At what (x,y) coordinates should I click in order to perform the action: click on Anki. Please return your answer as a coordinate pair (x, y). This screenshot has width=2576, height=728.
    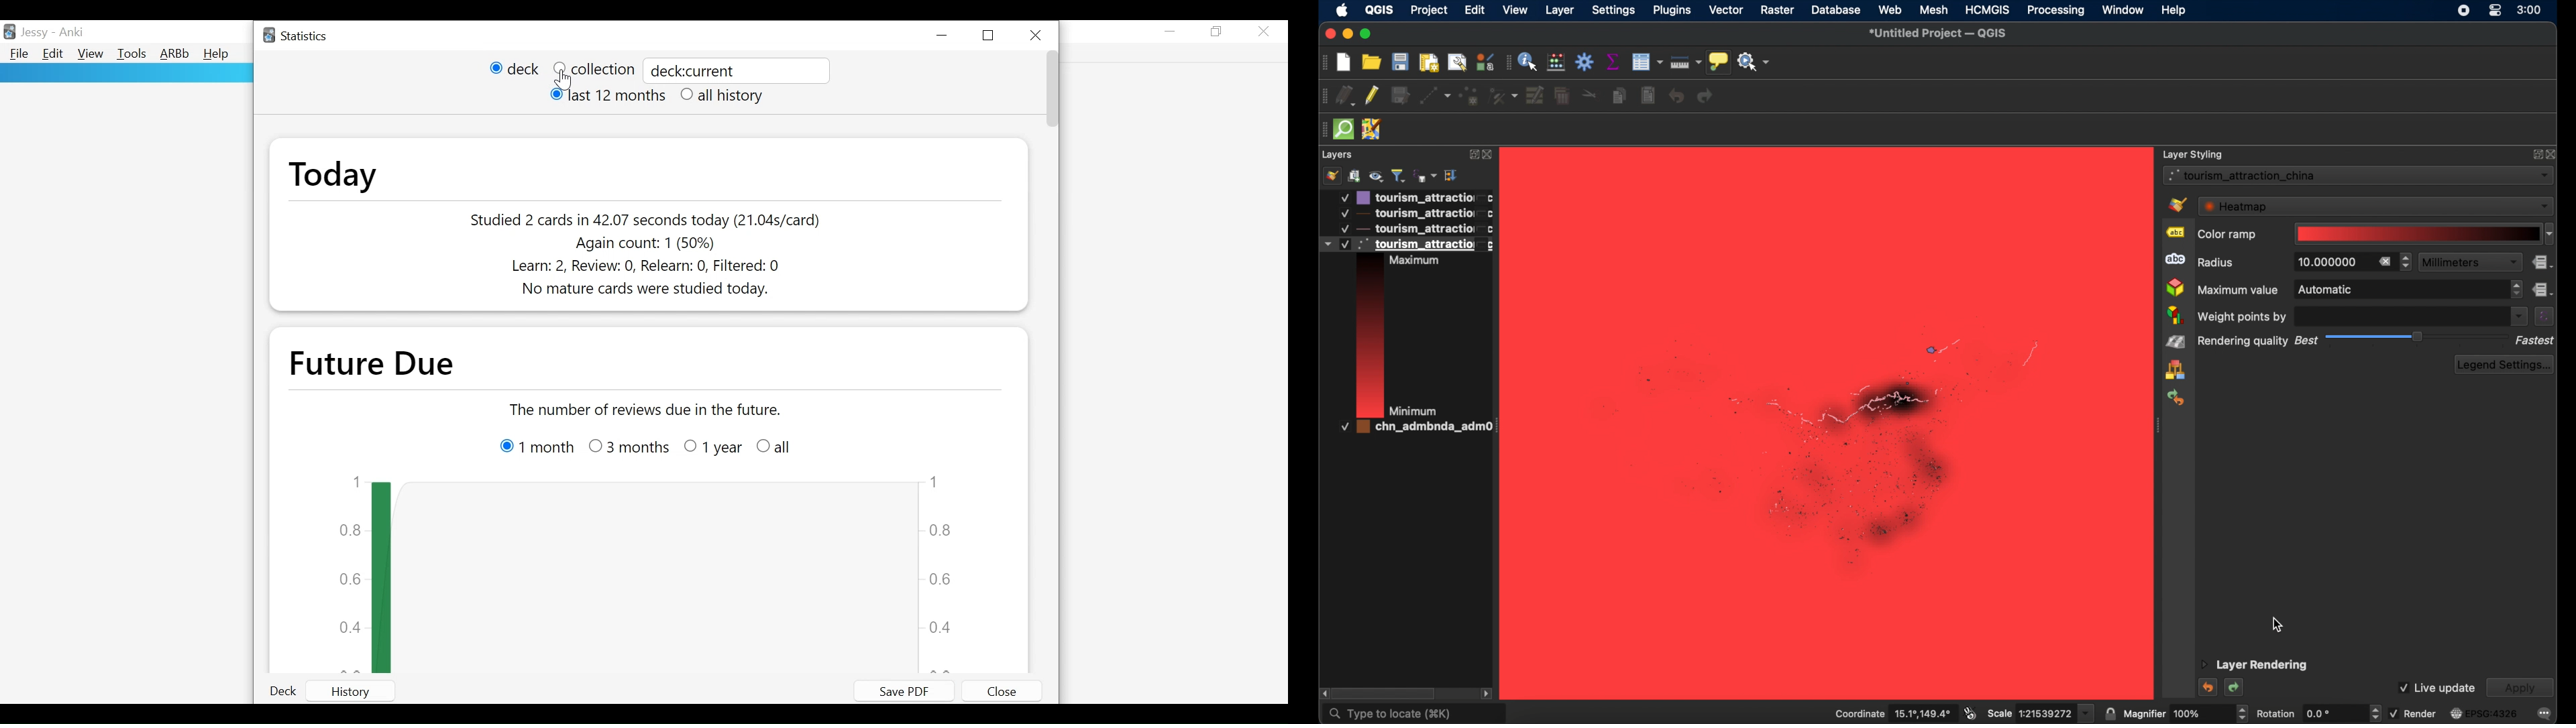
    Looking at the image, I should click on (70, 33).